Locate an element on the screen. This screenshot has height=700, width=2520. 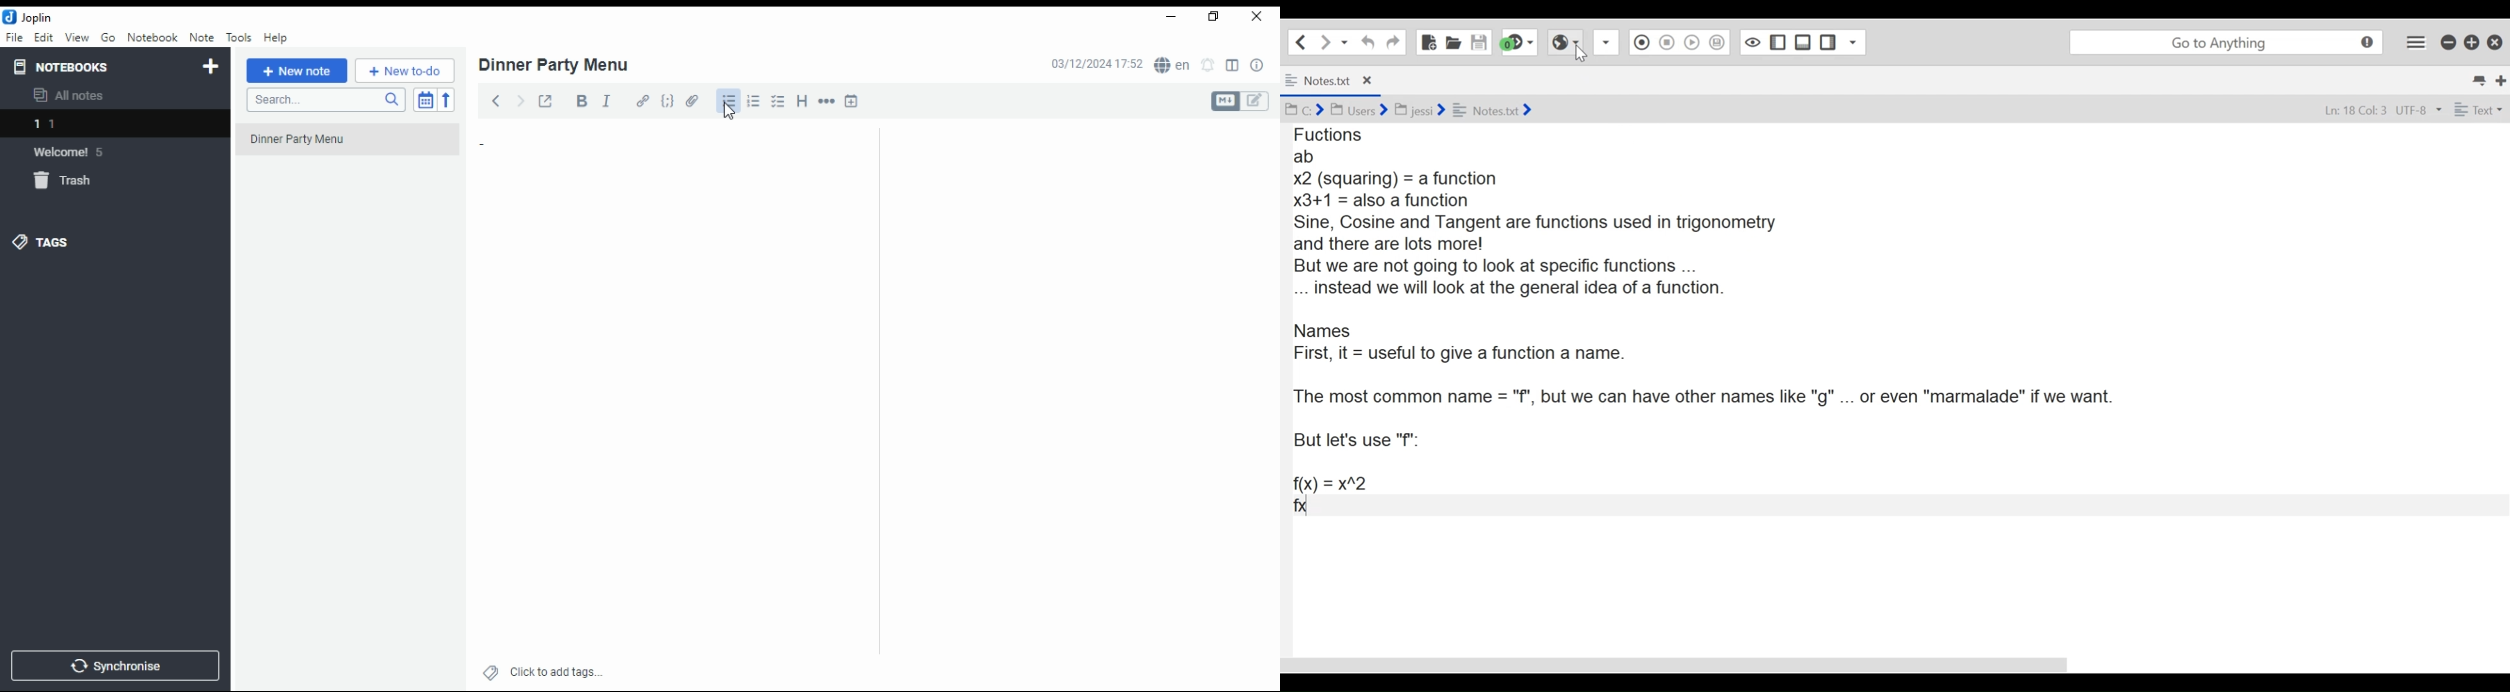
notes properties is located at coordinates (1258, 65).